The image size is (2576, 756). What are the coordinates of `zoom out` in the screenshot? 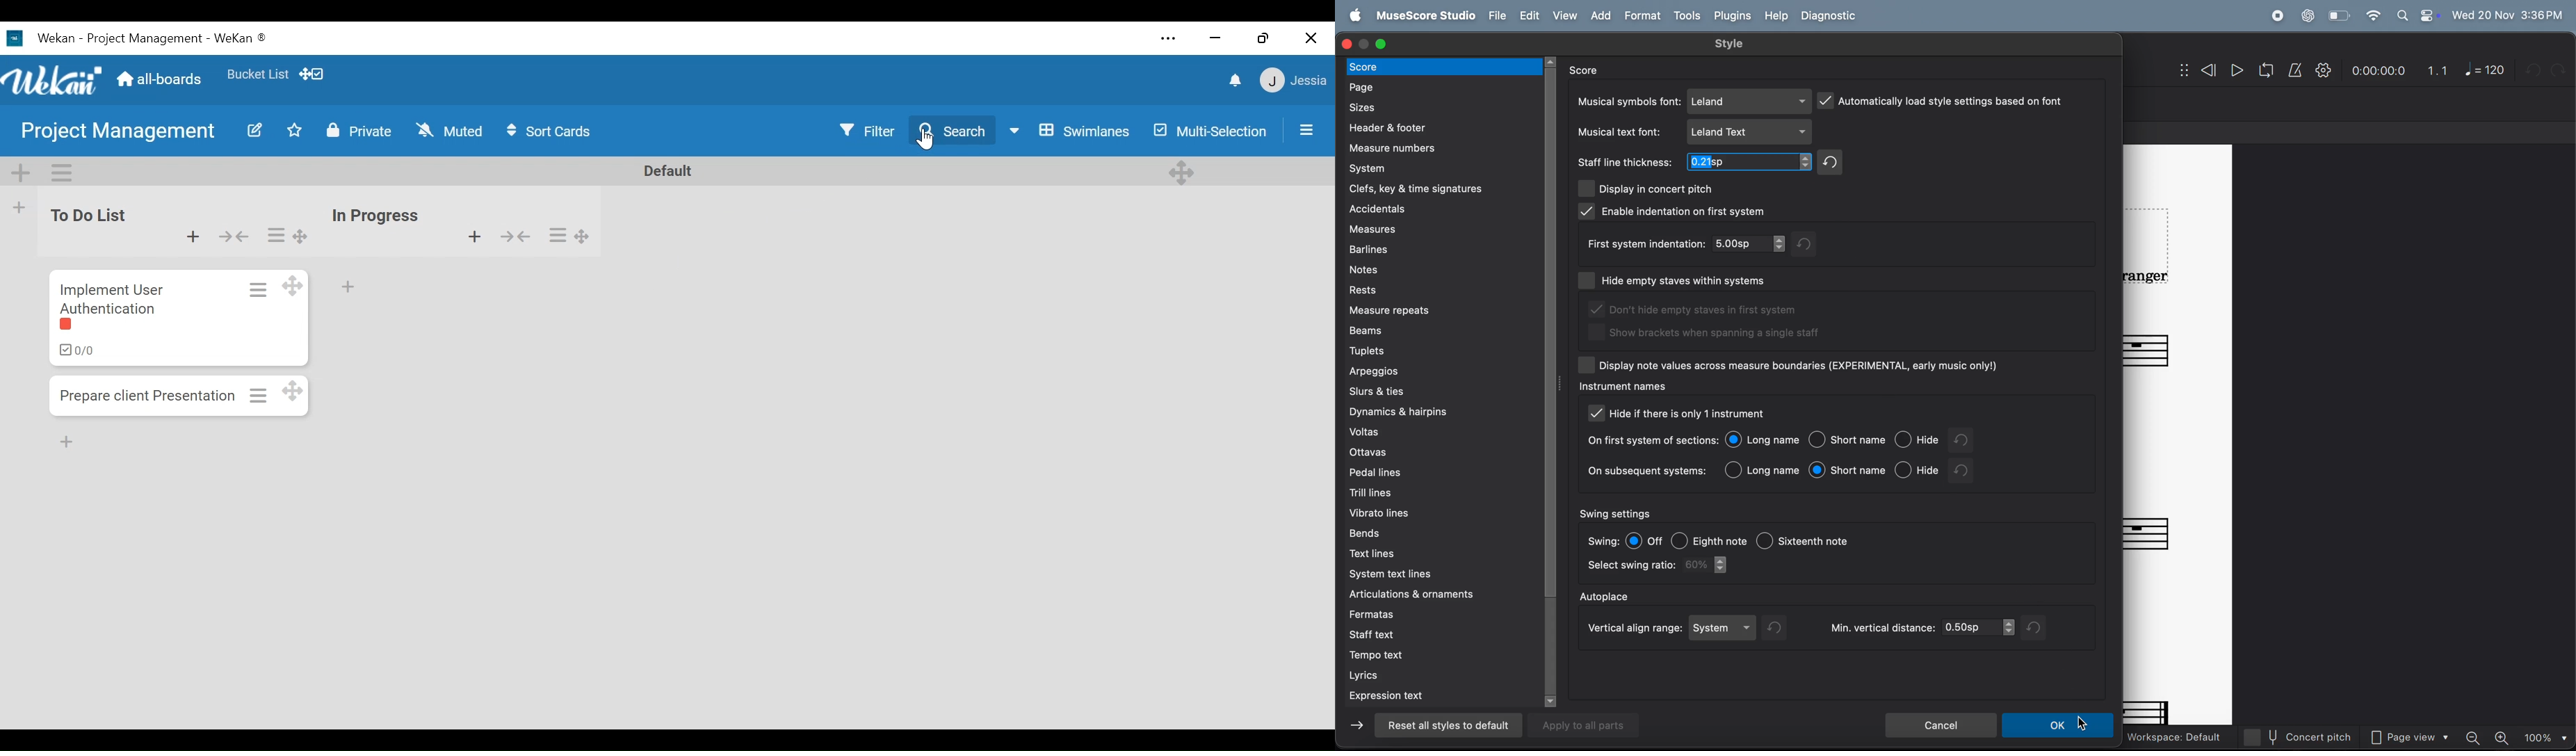 It's located at (2476, 737).